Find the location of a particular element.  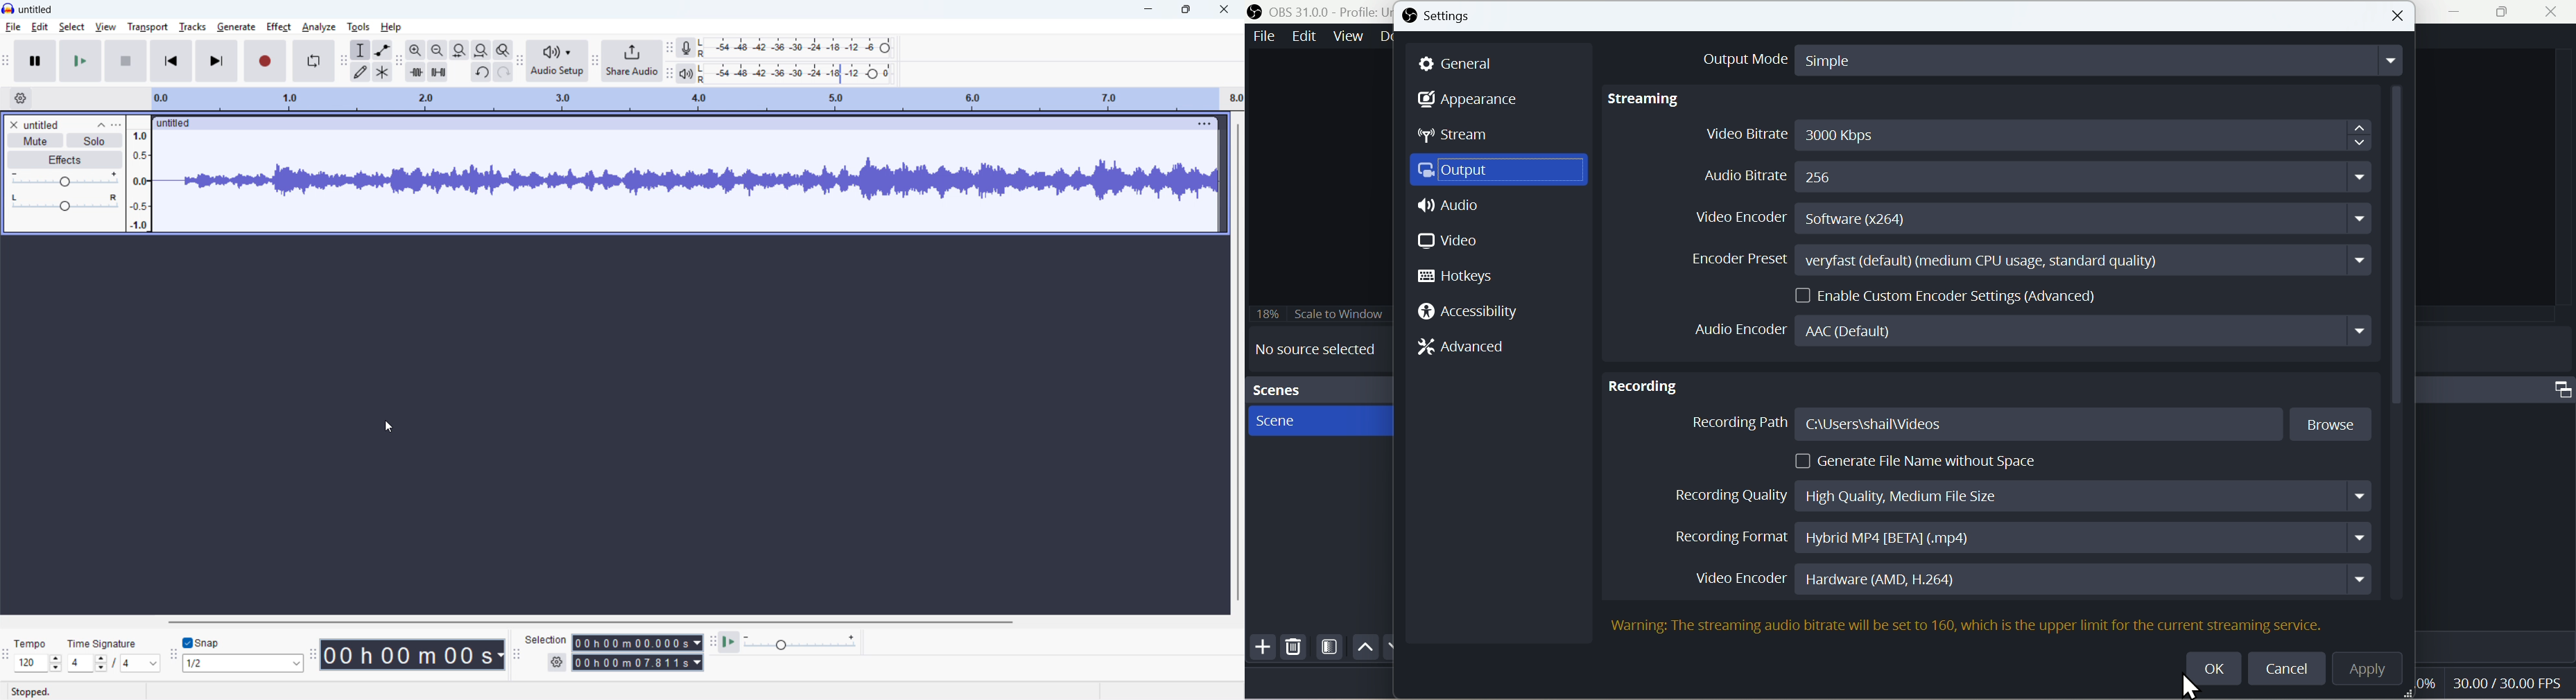

Video Bitrate is located at coordinates (2035, 134).